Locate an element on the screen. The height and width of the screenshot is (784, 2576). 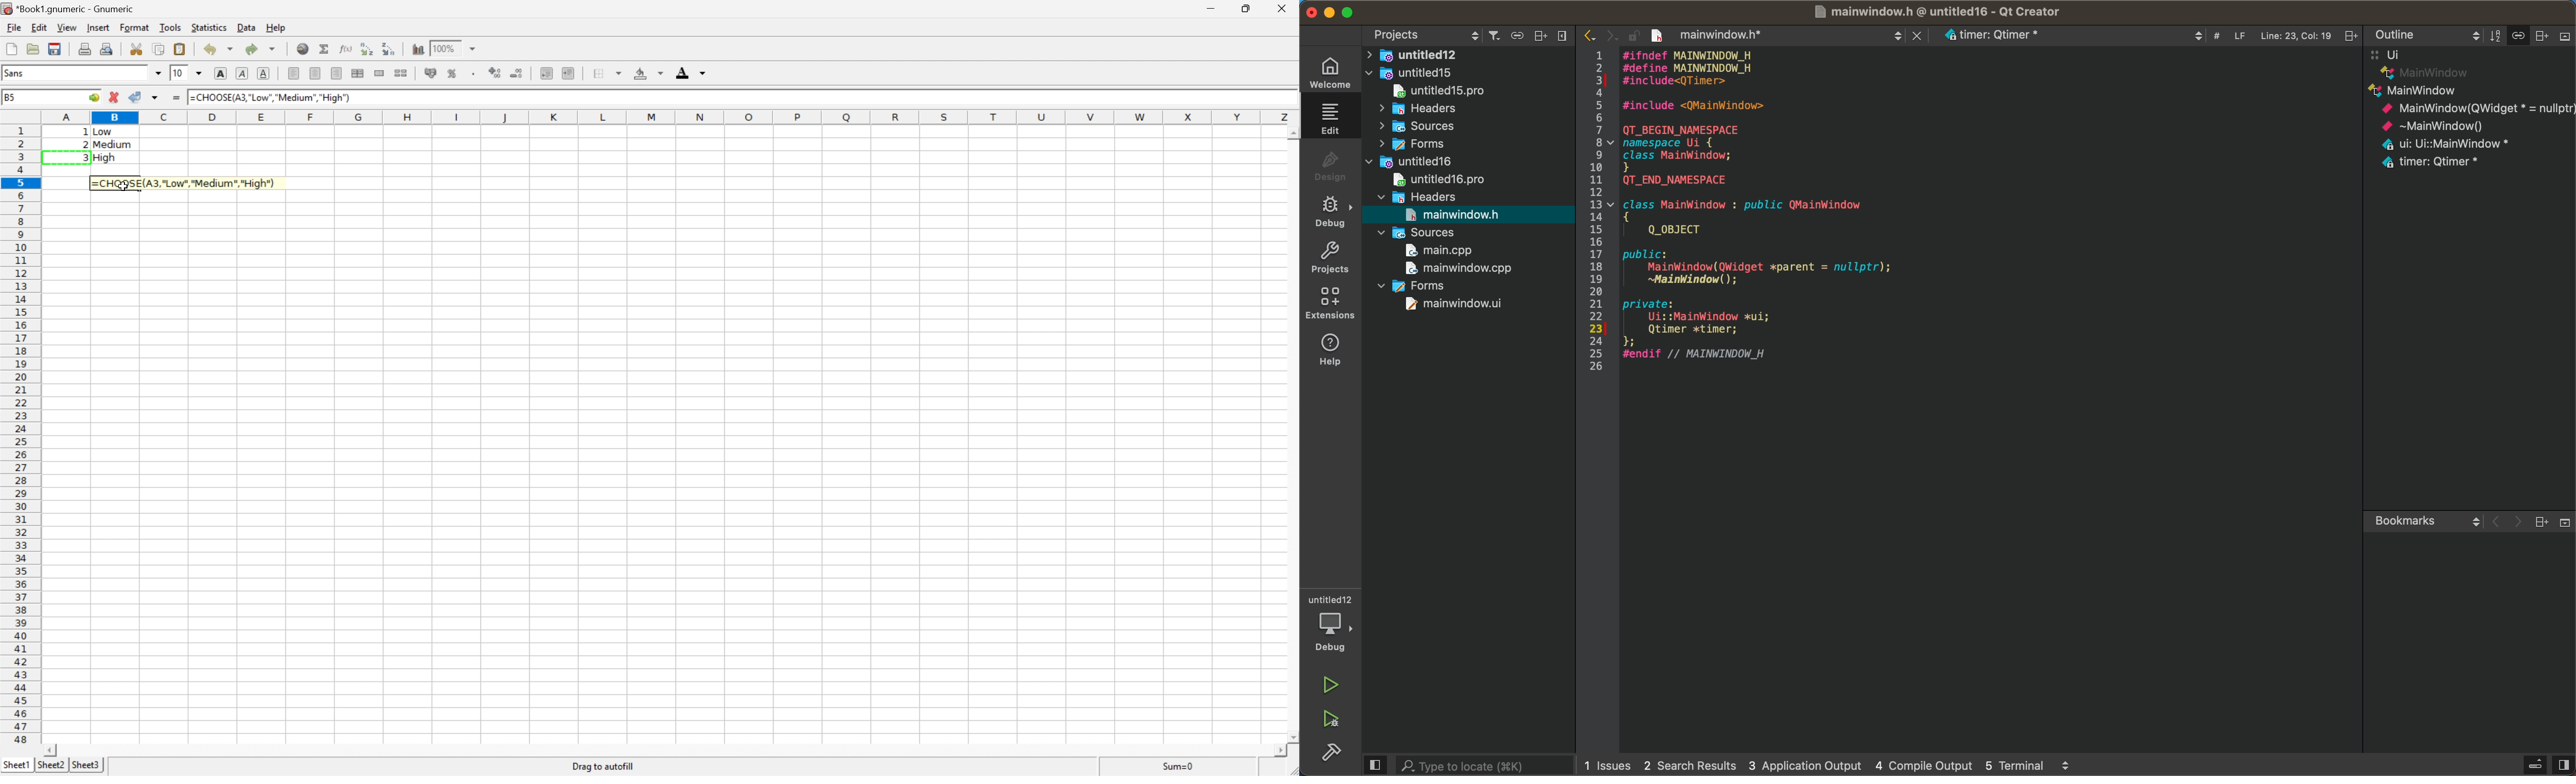
Italic is located at coordinates (243, 74).